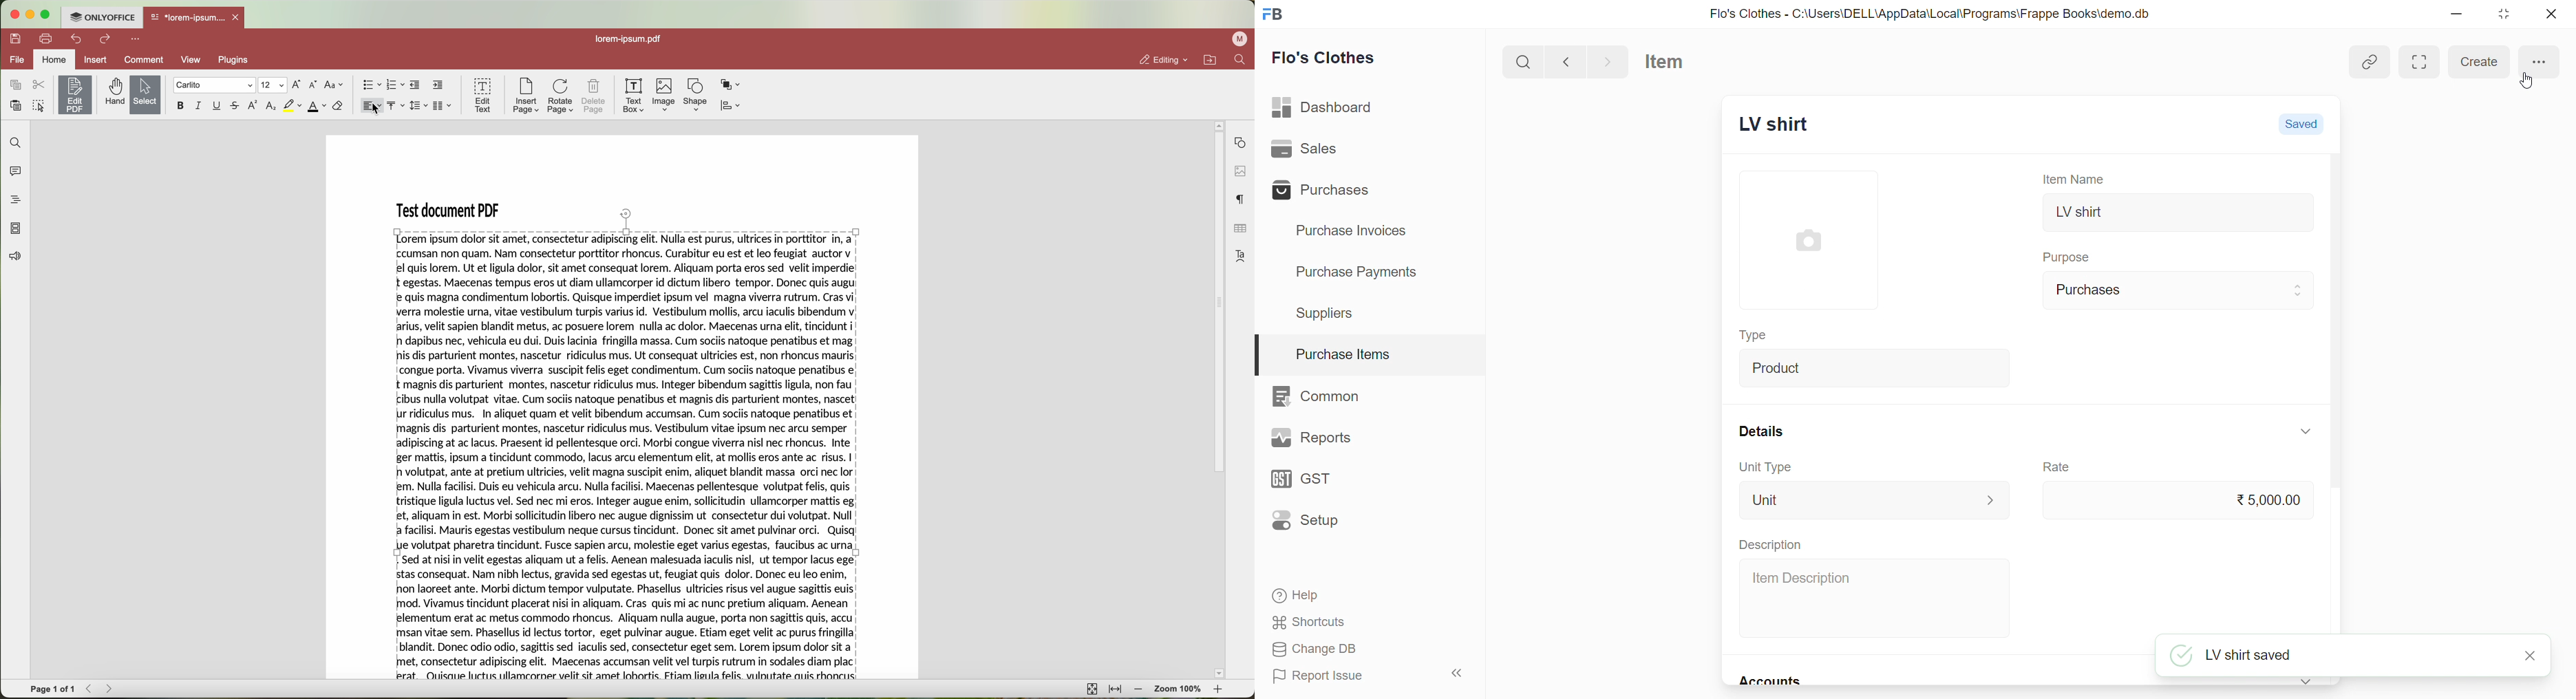 The width and height of the screenshot is (2576, 700). Describe the element at coordinates (1808, 243) in the screenshot. I see `image` at that location.